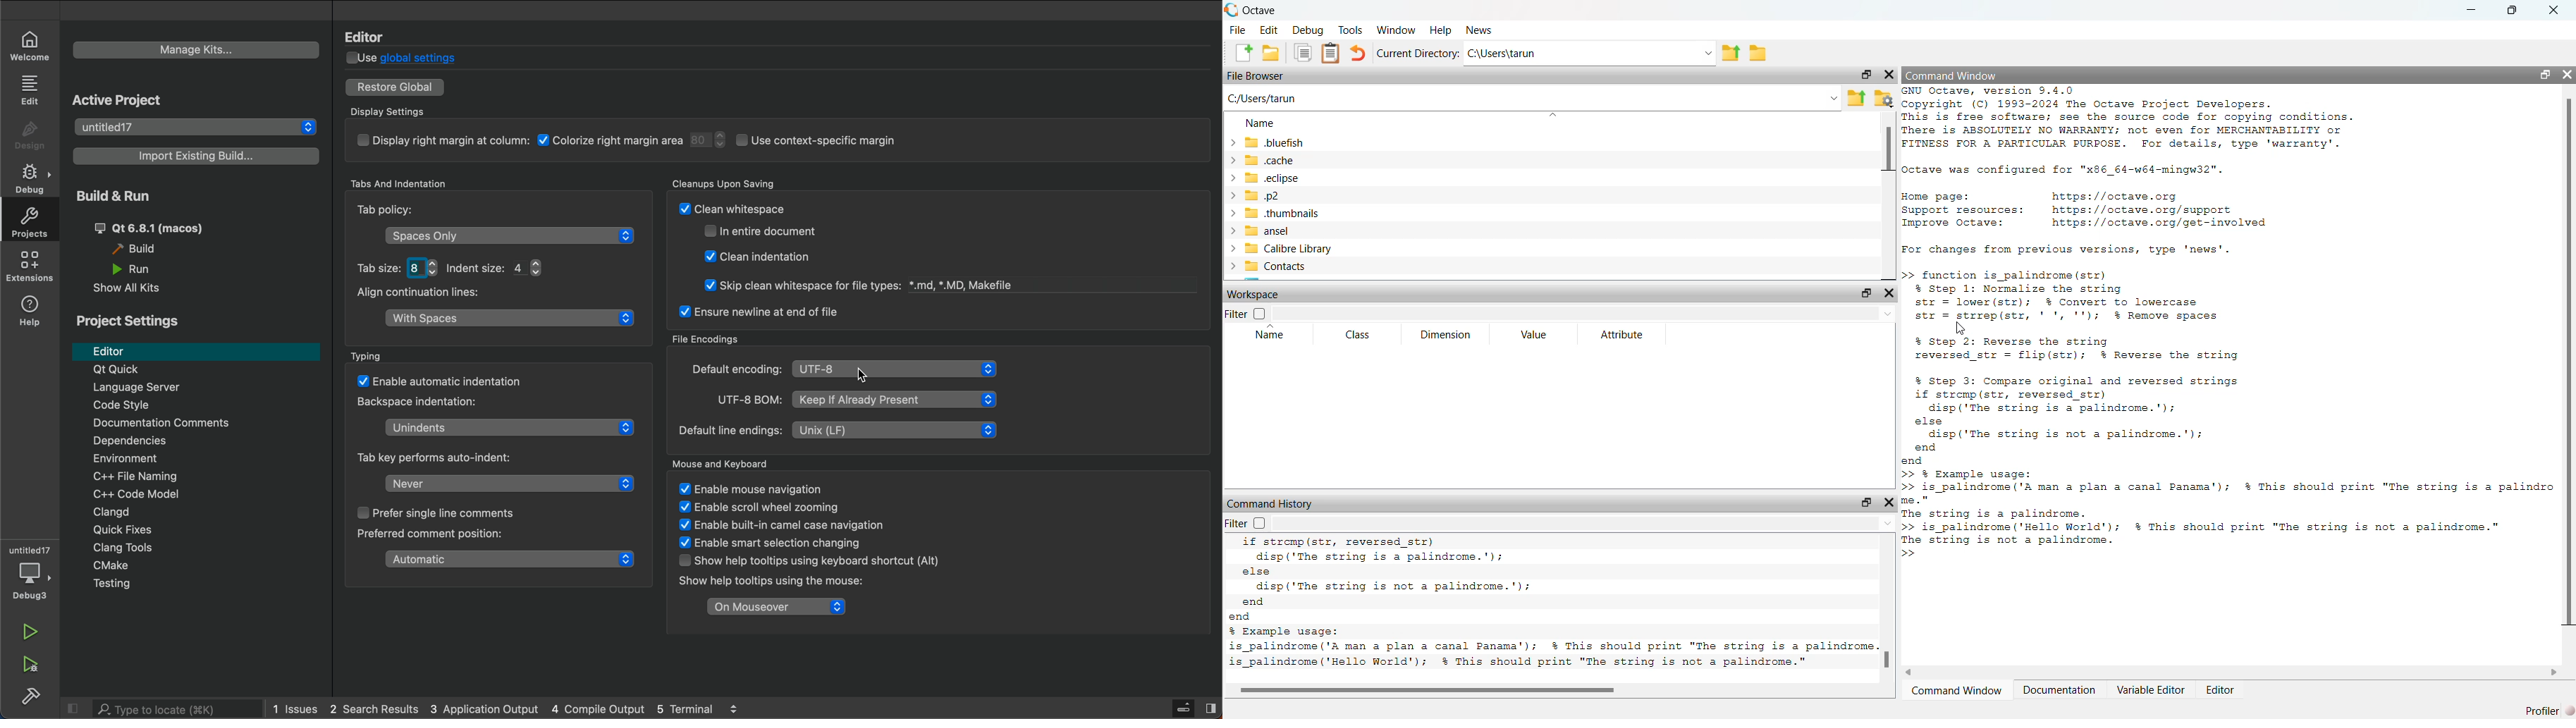 This screenshot has height=728, width=2576. Describe the element at coordinates (709, 340) in the screenshot. I see `File Encodings` at that location.